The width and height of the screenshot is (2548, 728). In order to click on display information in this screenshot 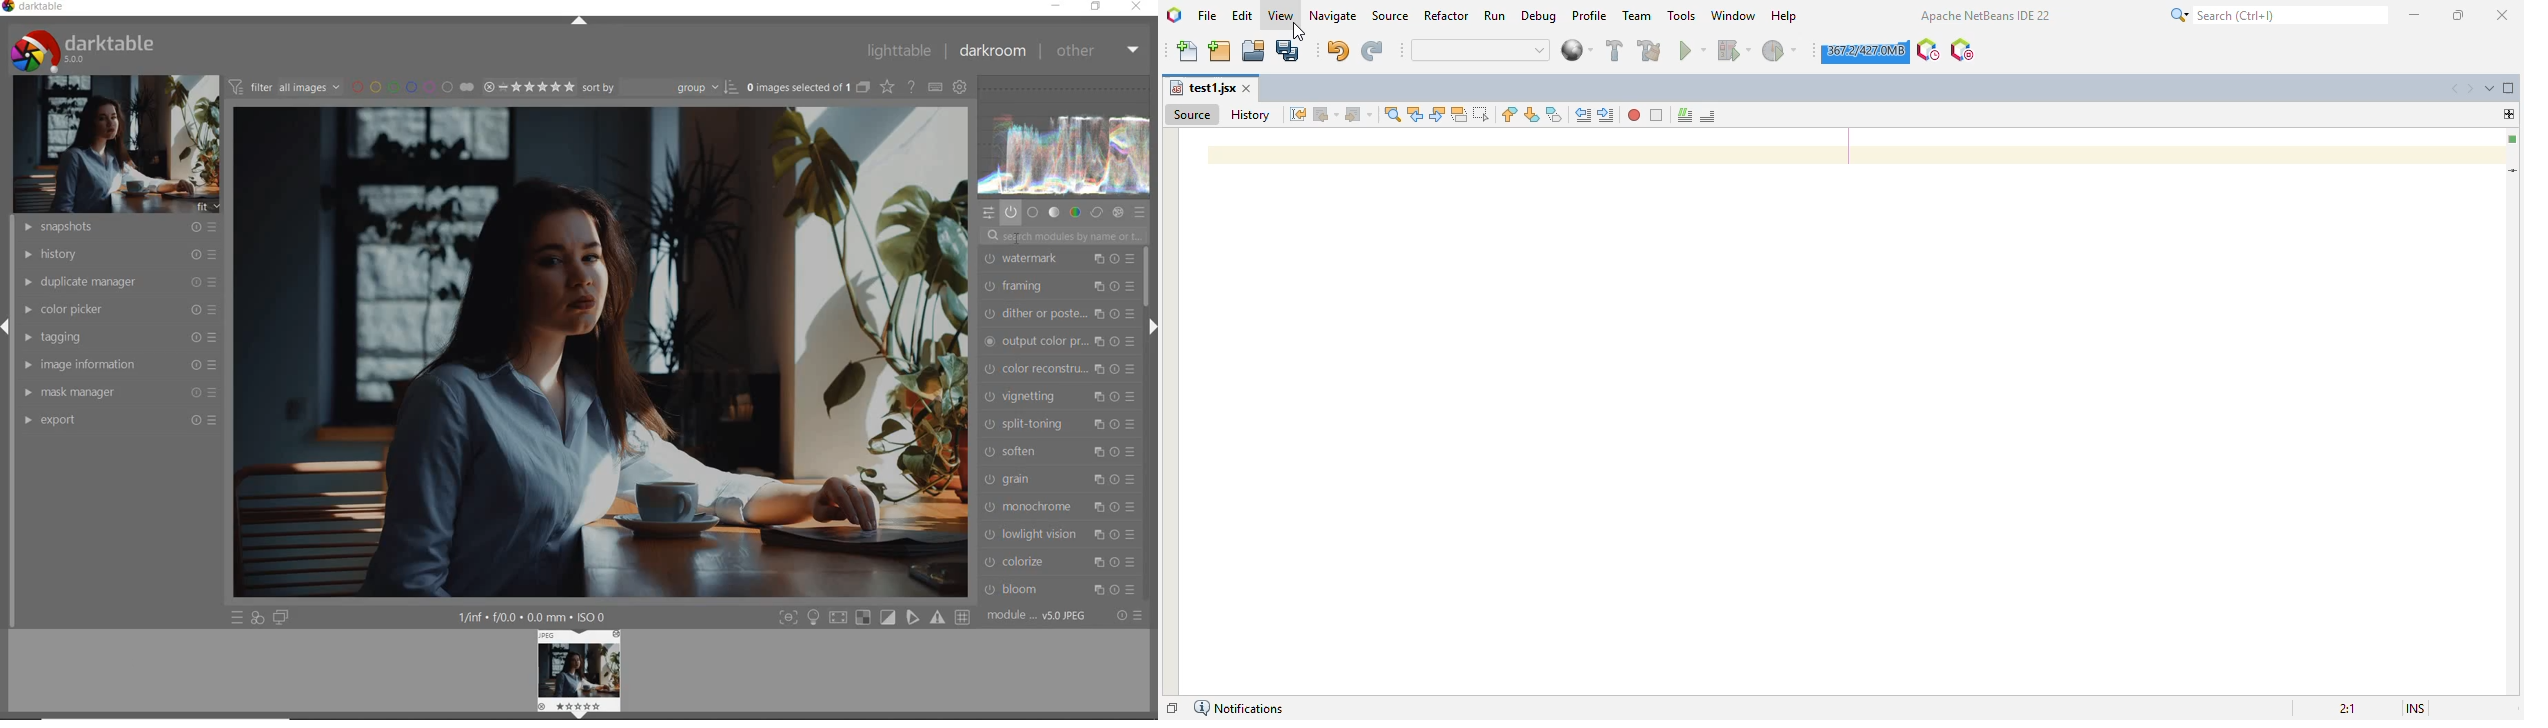, I will do `click(534, 616)`.